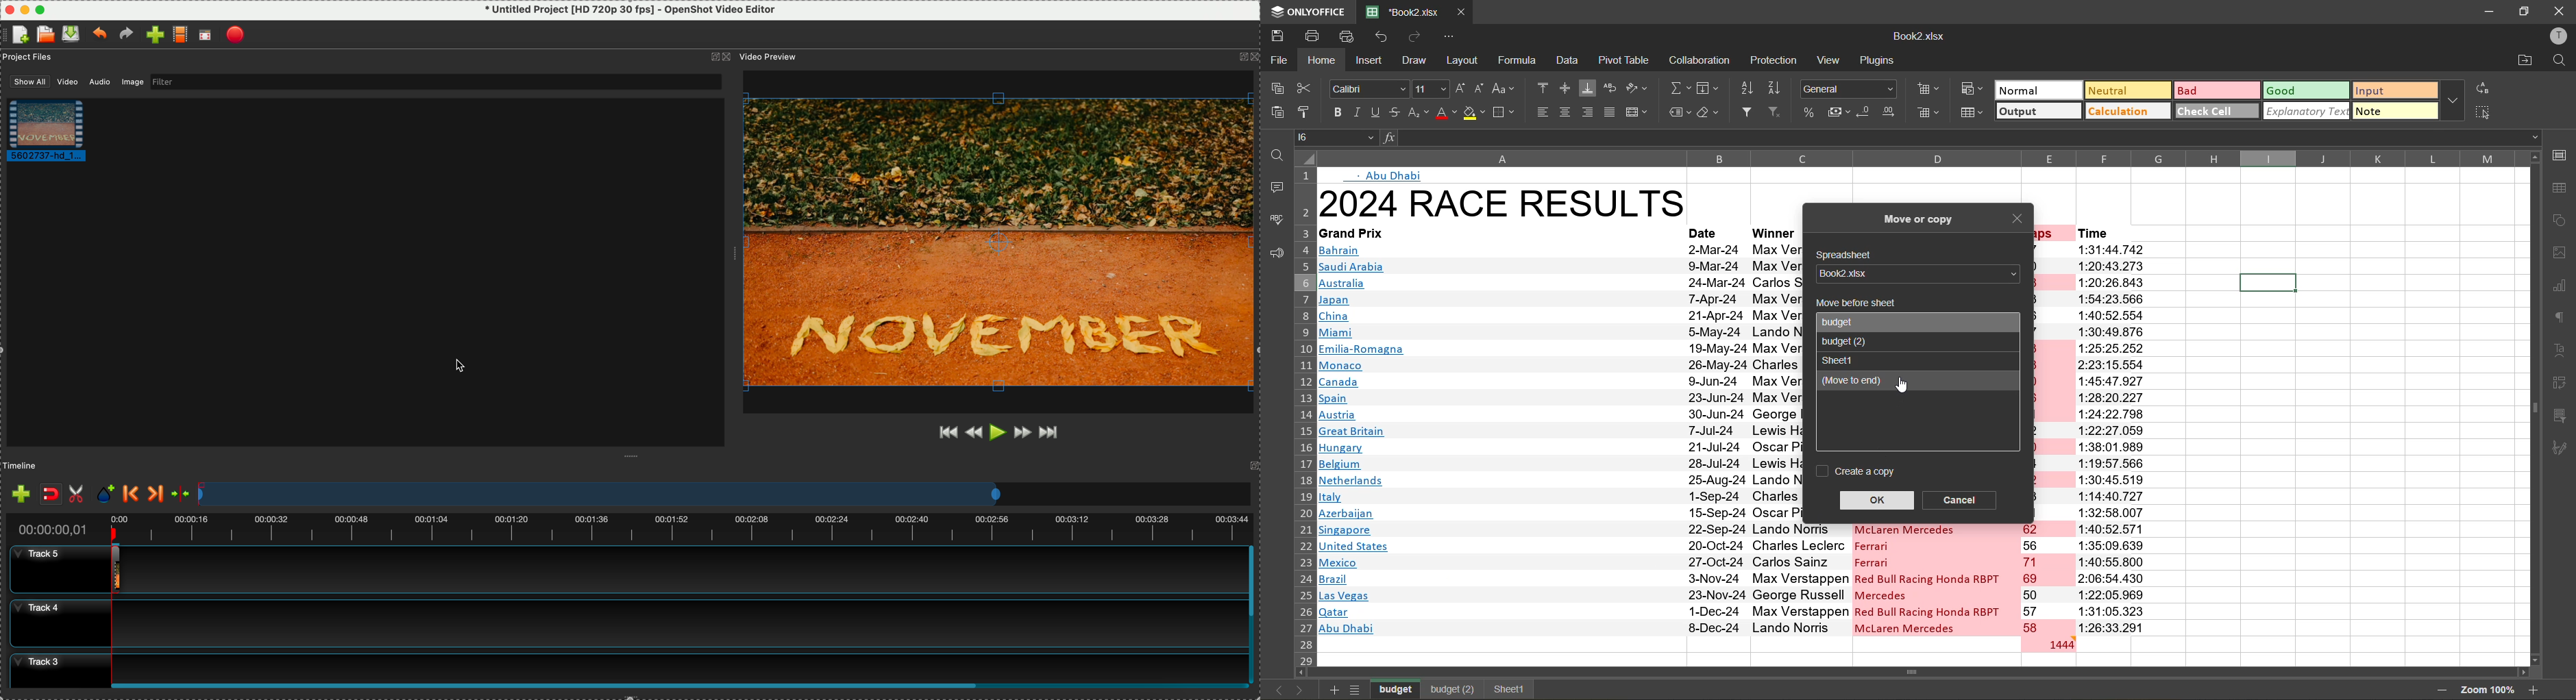 The width and height of the screenshot is (2576, 700). I want to click on font style, so click(1370, 90).